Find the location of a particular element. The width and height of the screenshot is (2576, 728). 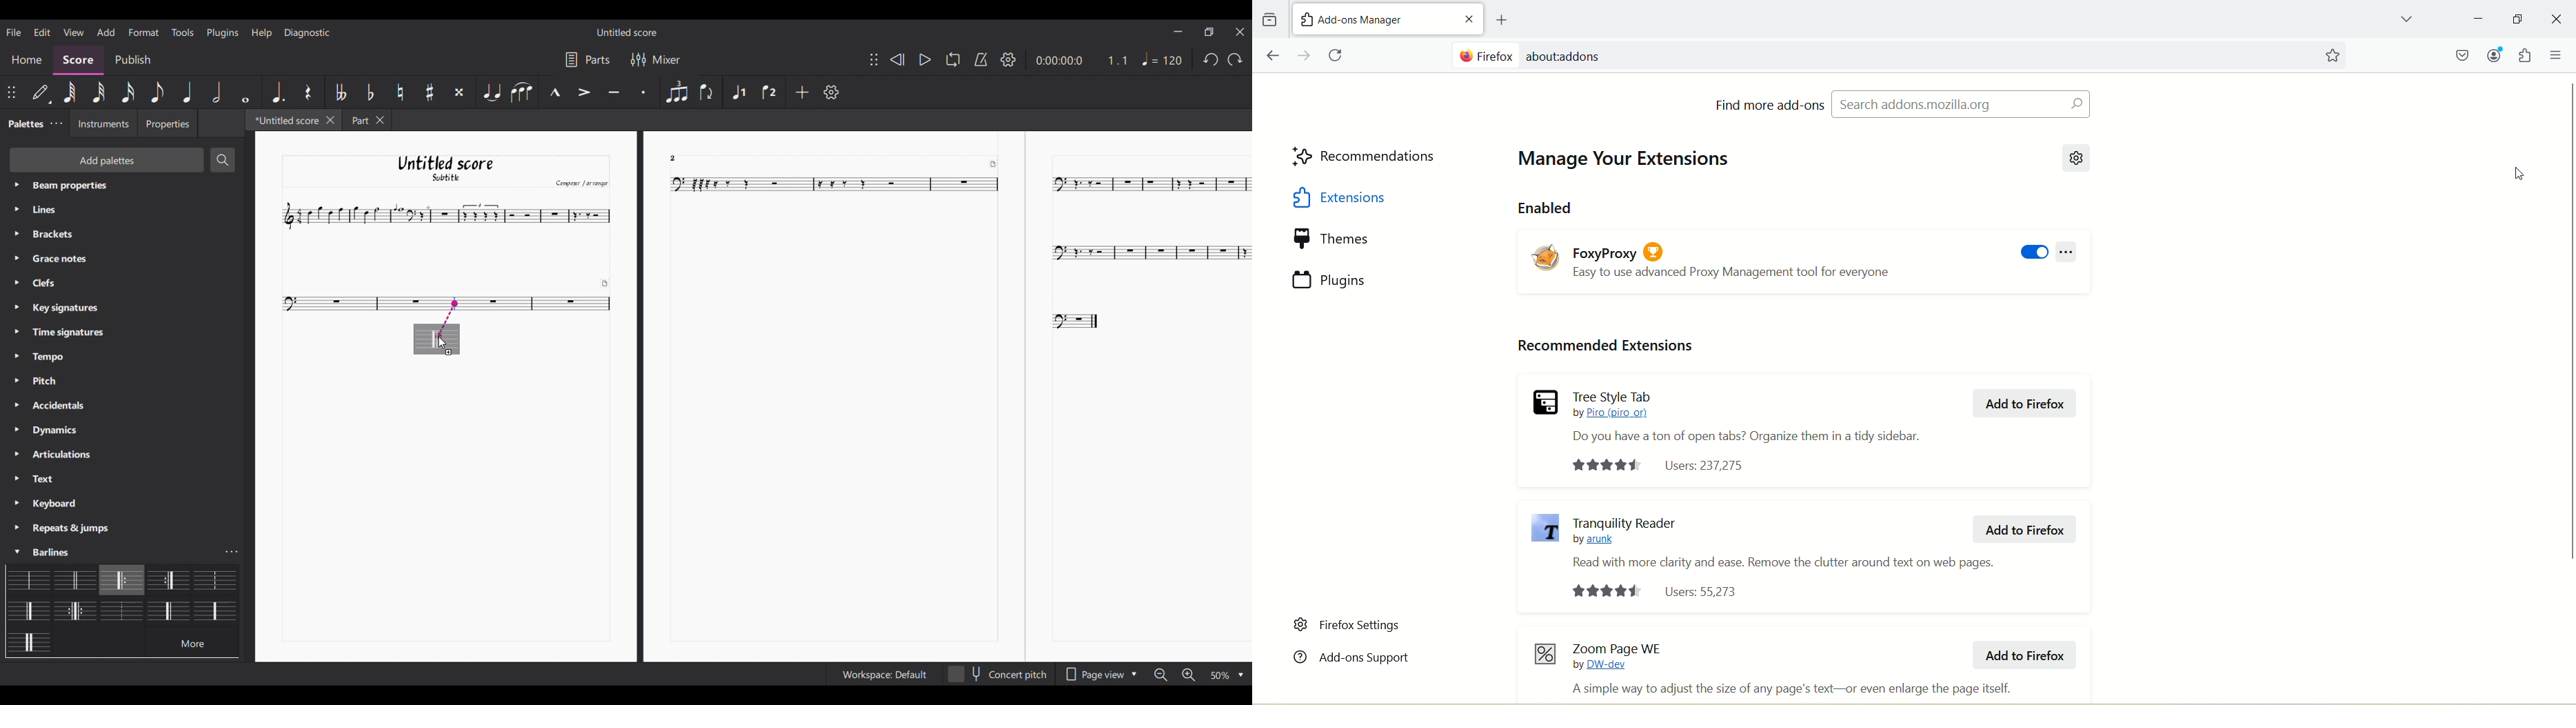

64th note is located at coordinates (70, 93).